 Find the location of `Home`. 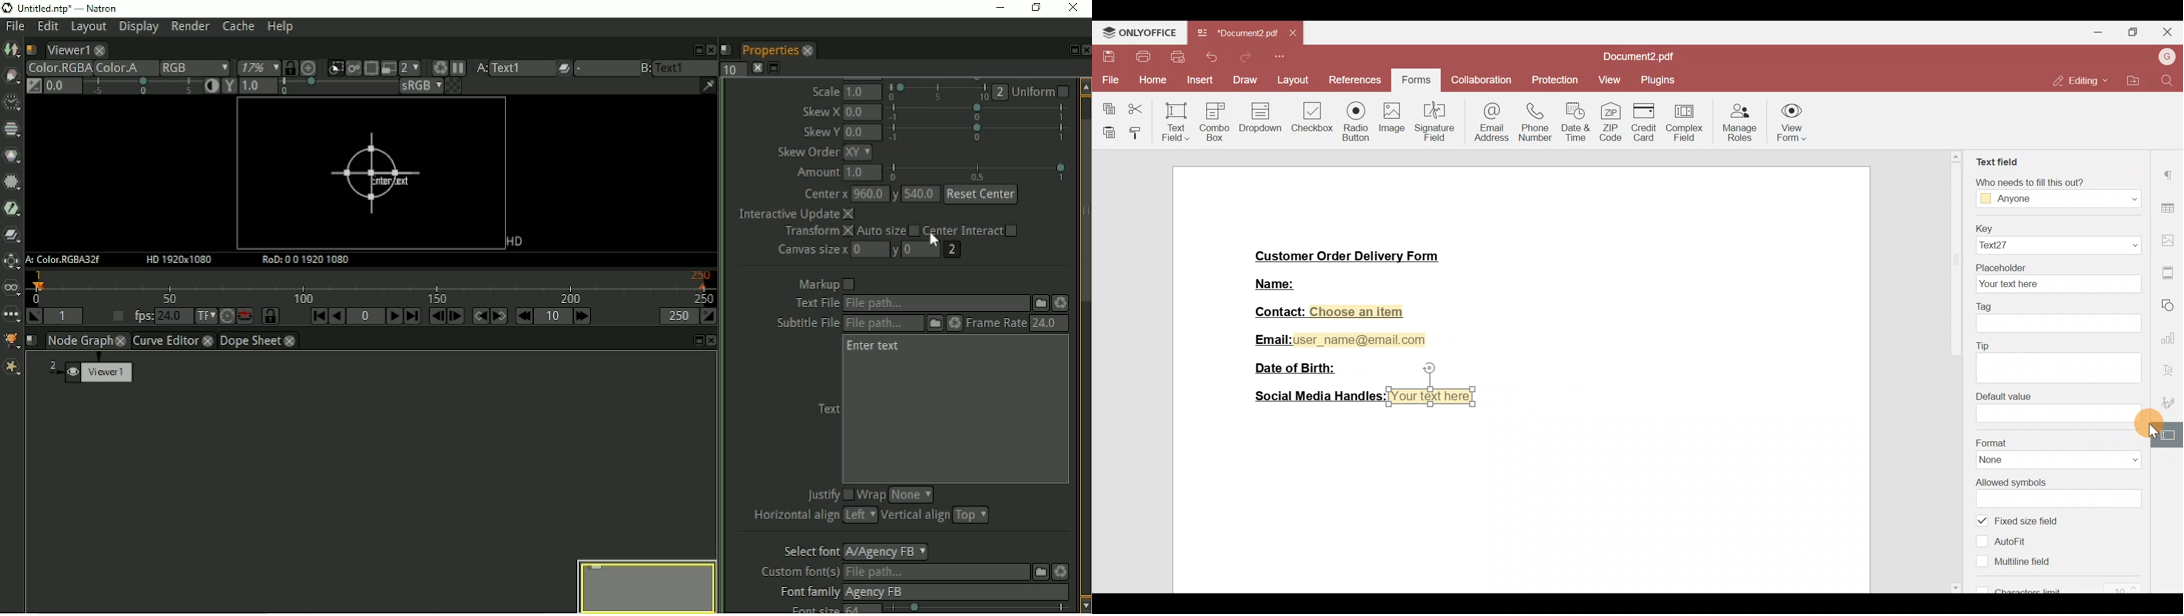

Home is located at coordinates (1151, 81).